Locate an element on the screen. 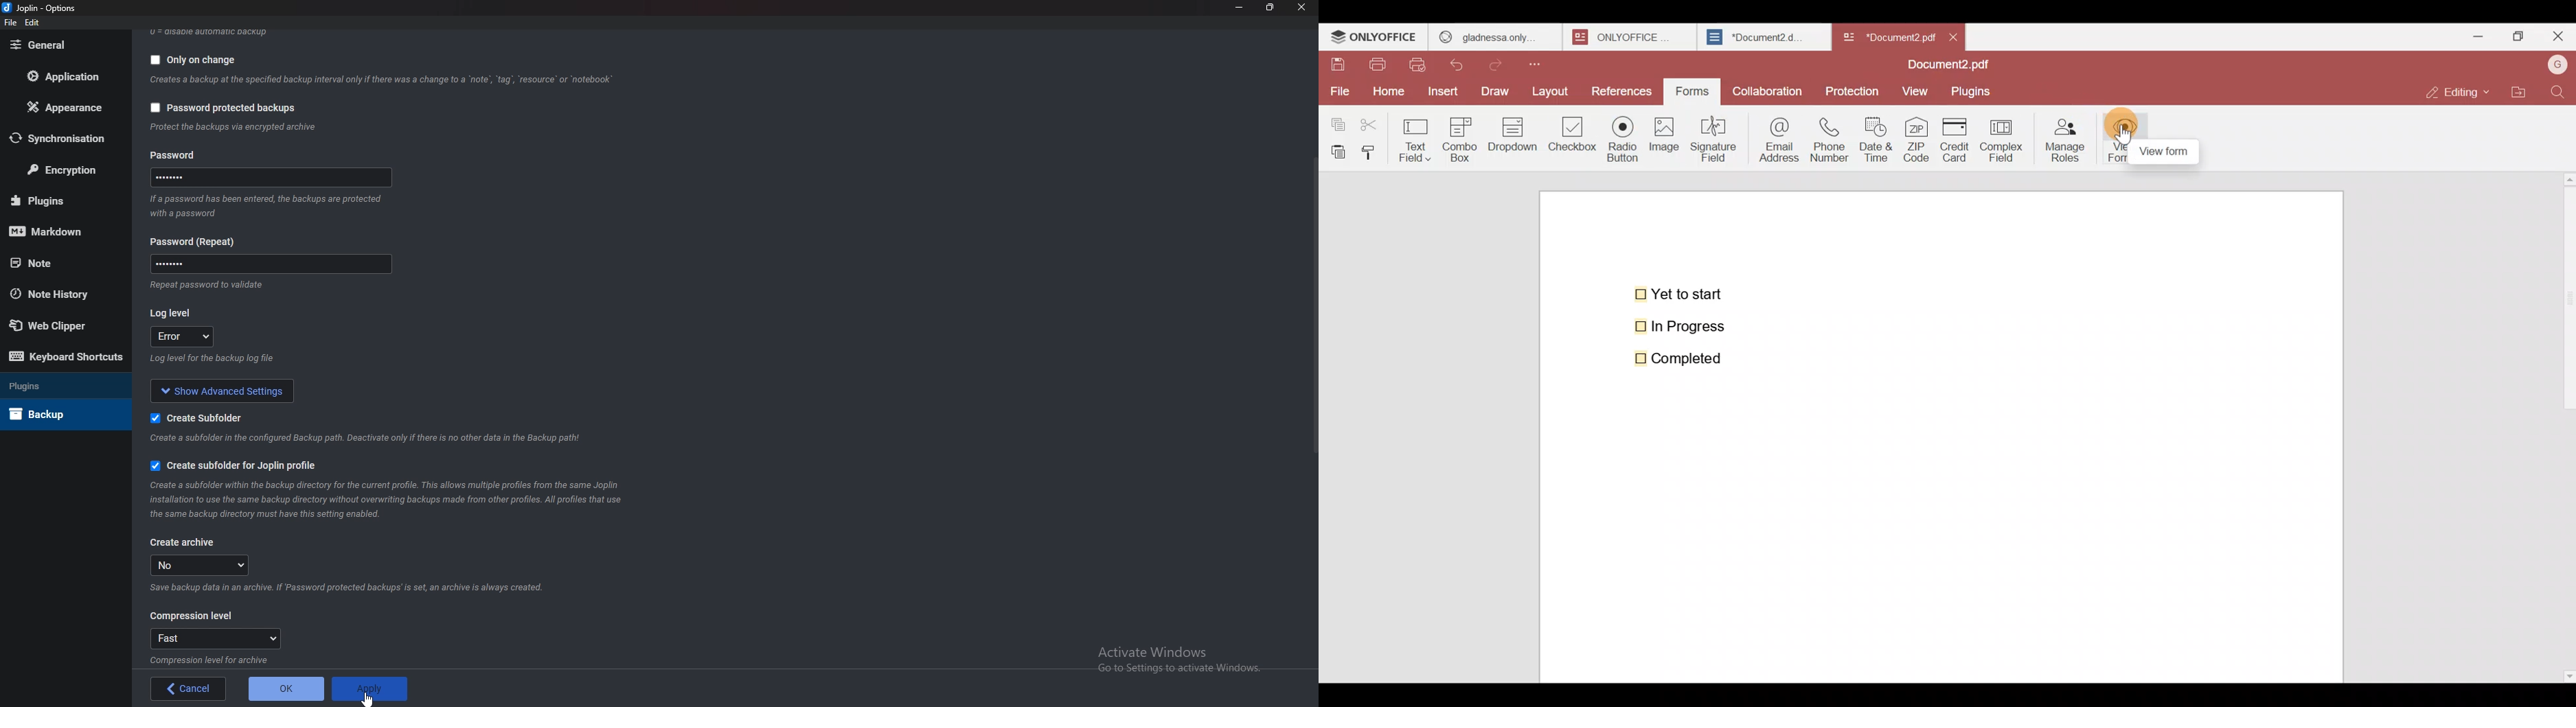  Close is located at coordinates (2557, 39).